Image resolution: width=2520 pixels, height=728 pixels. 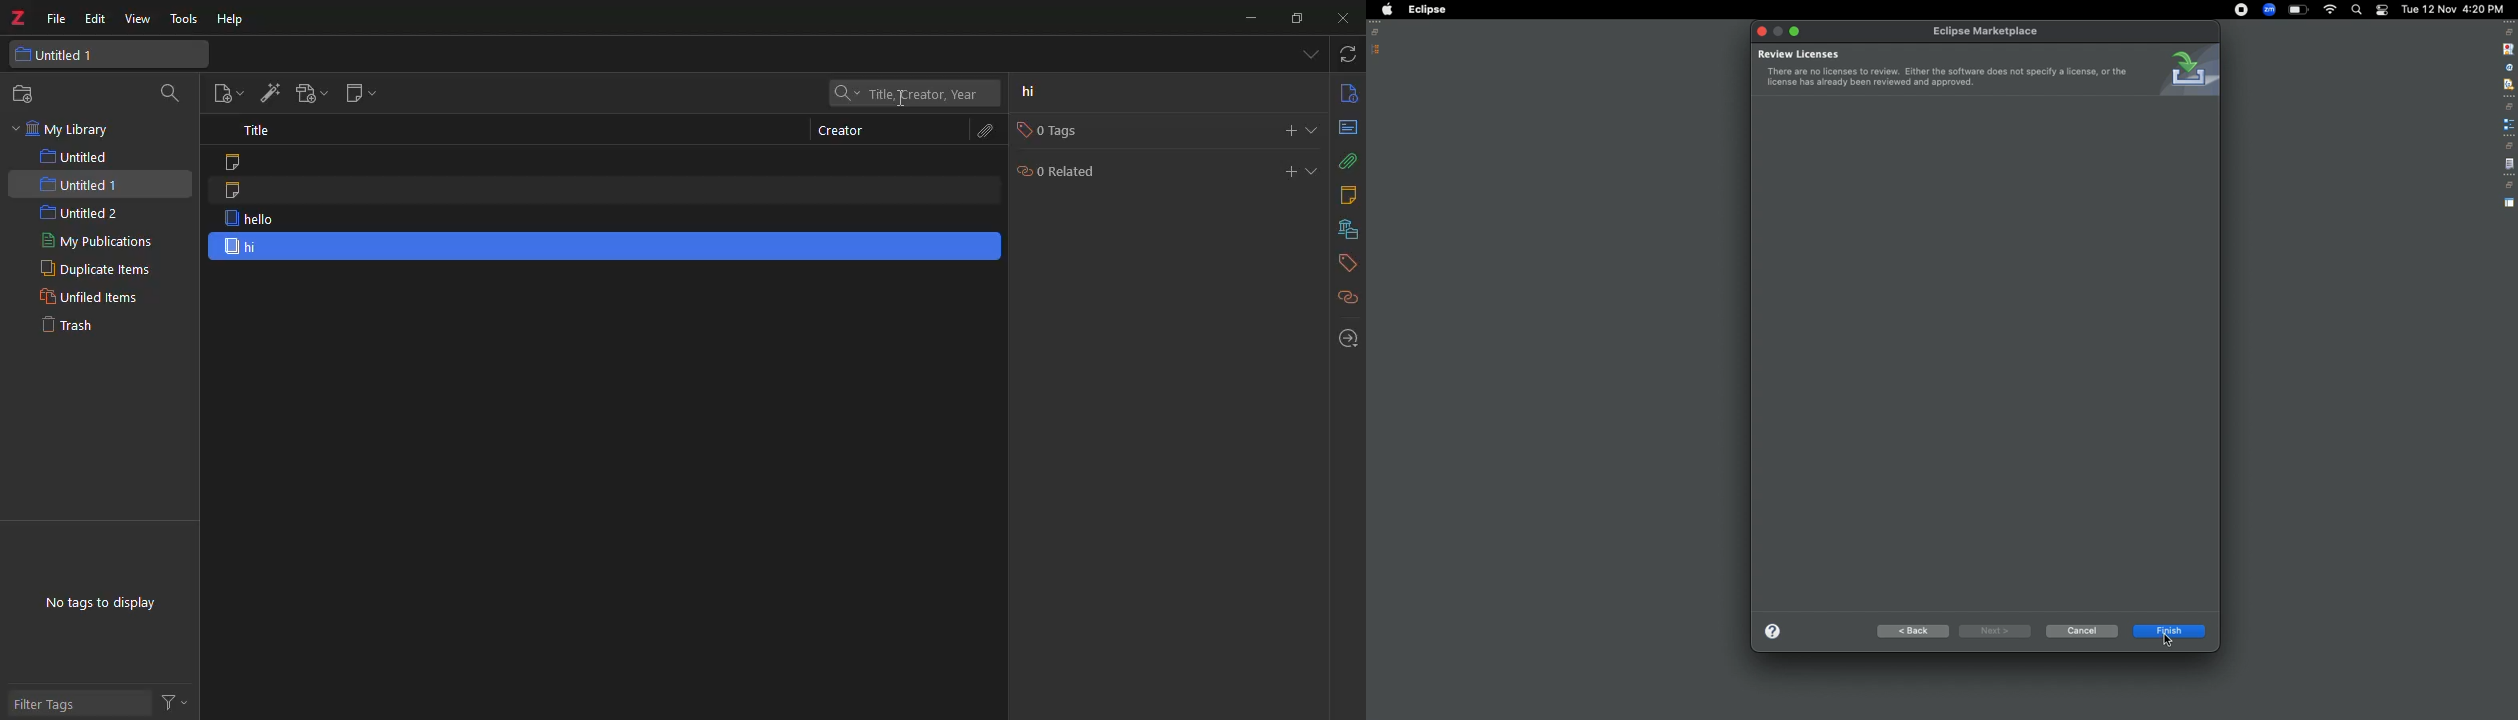 I want to click on Charge, so click(x=2298, y=10).